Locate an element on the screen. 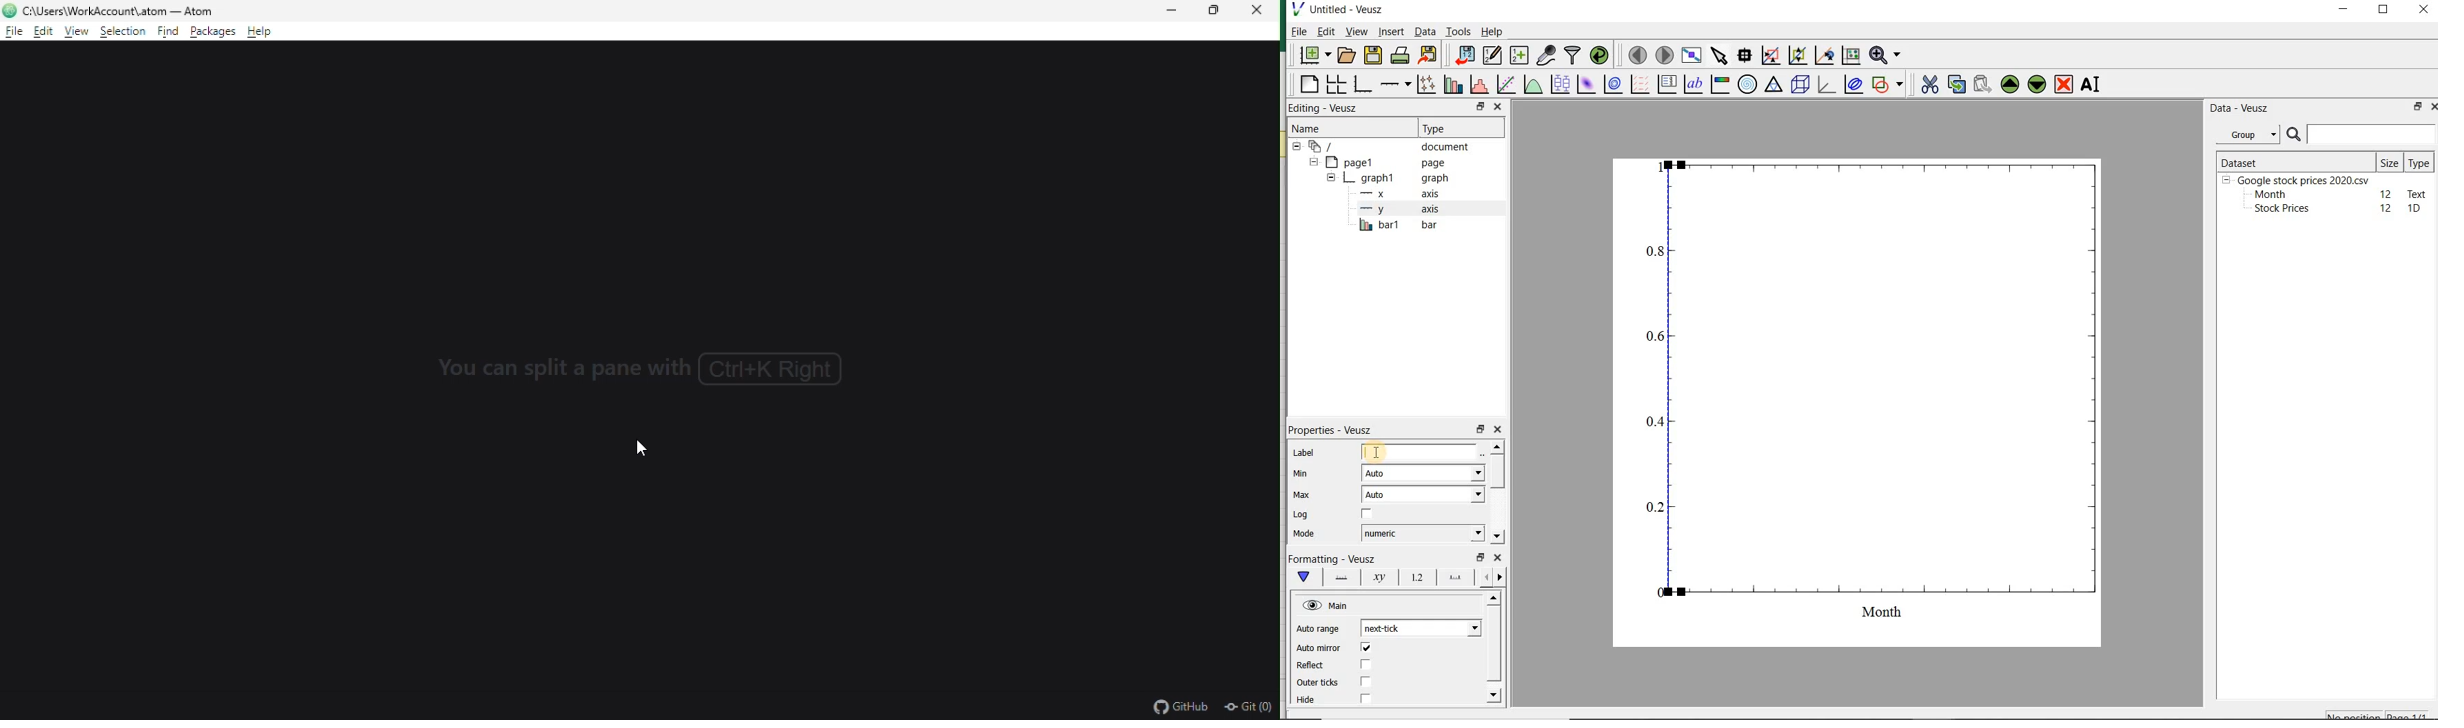 Image resolution: width=2464 pixels, height=728 pixels. Stock prices is located at coordinates (2276, 209).